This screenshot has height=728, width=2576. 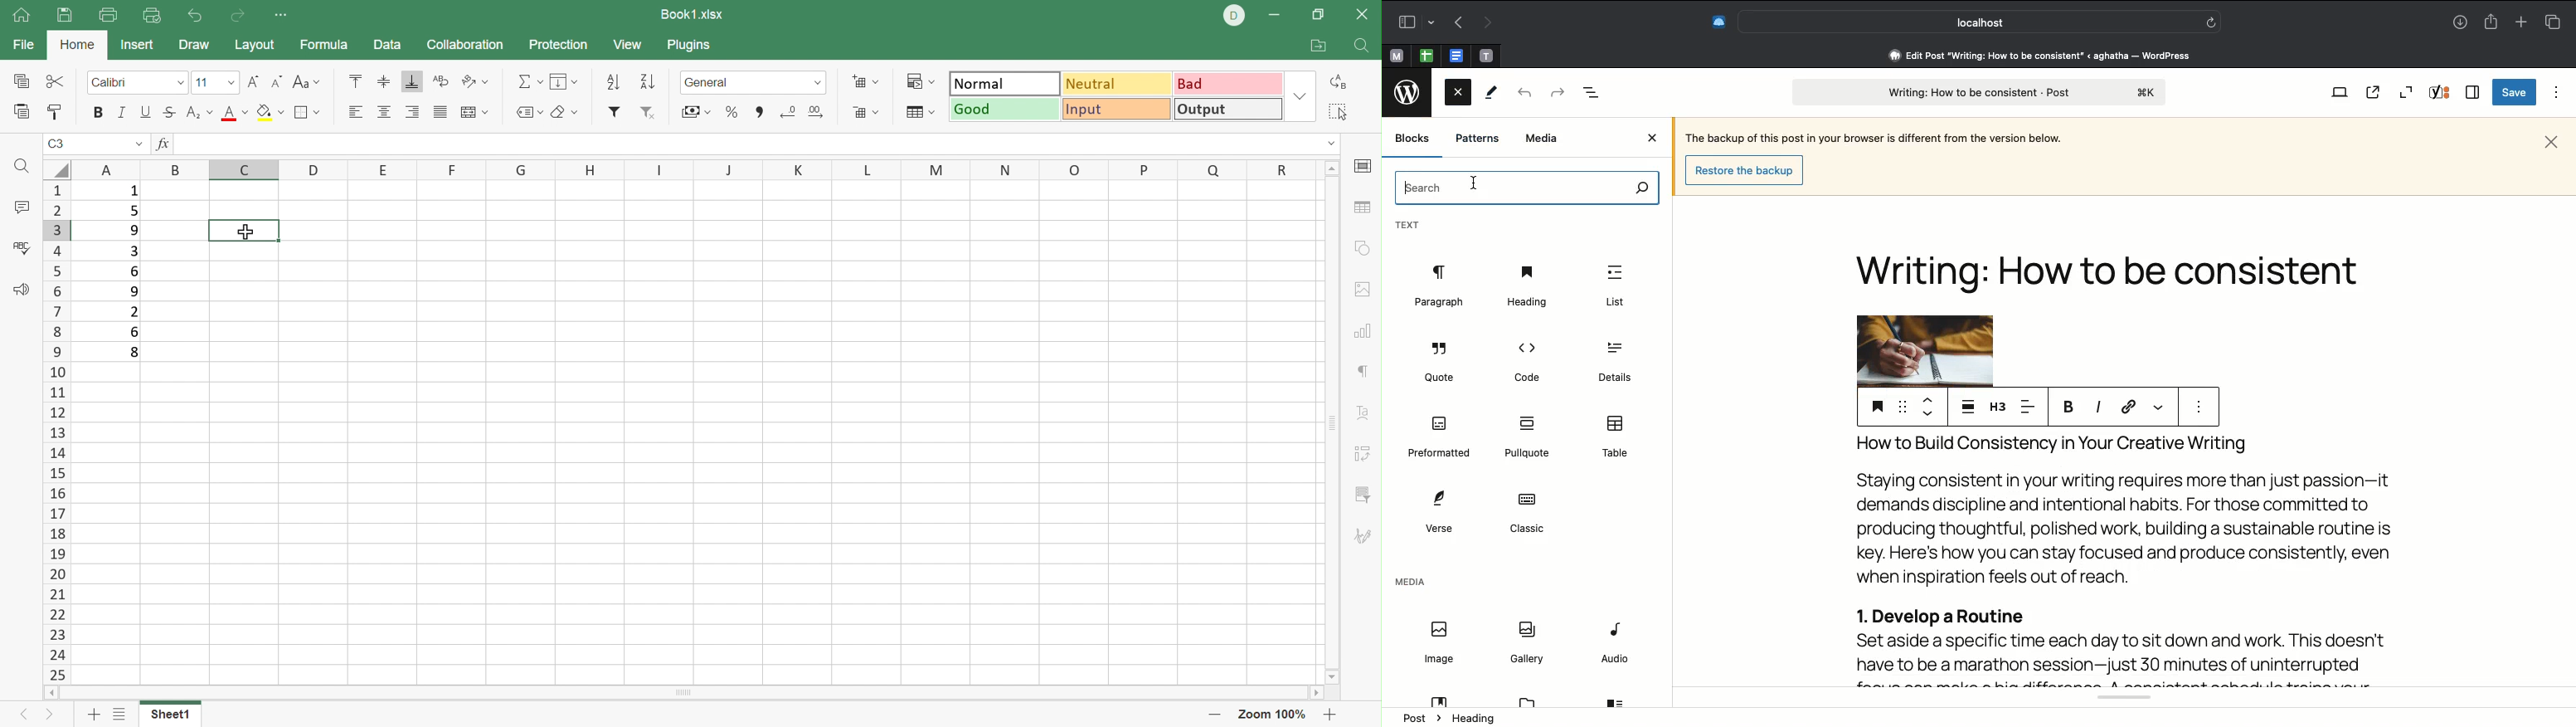 I want to click on 9, so click(x=128, y=292).